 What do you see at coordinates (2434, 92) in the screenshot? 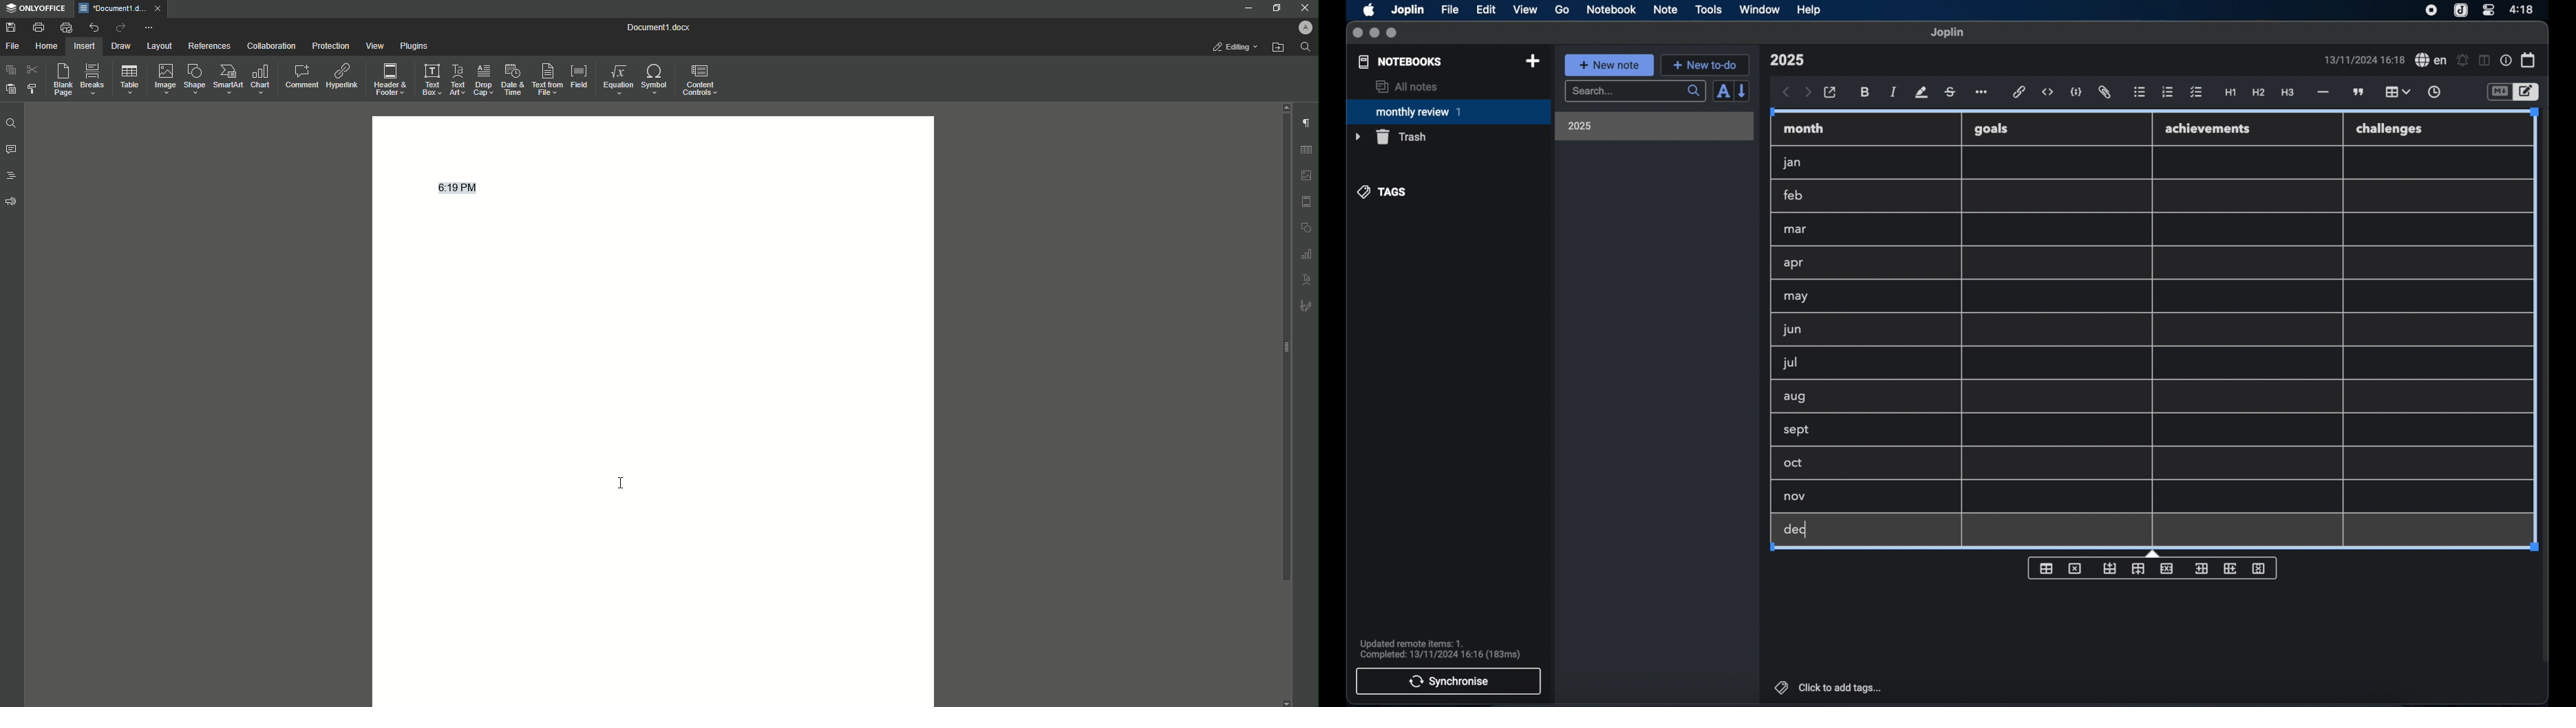
I see `insert time` at bounding box center [2434, 92].